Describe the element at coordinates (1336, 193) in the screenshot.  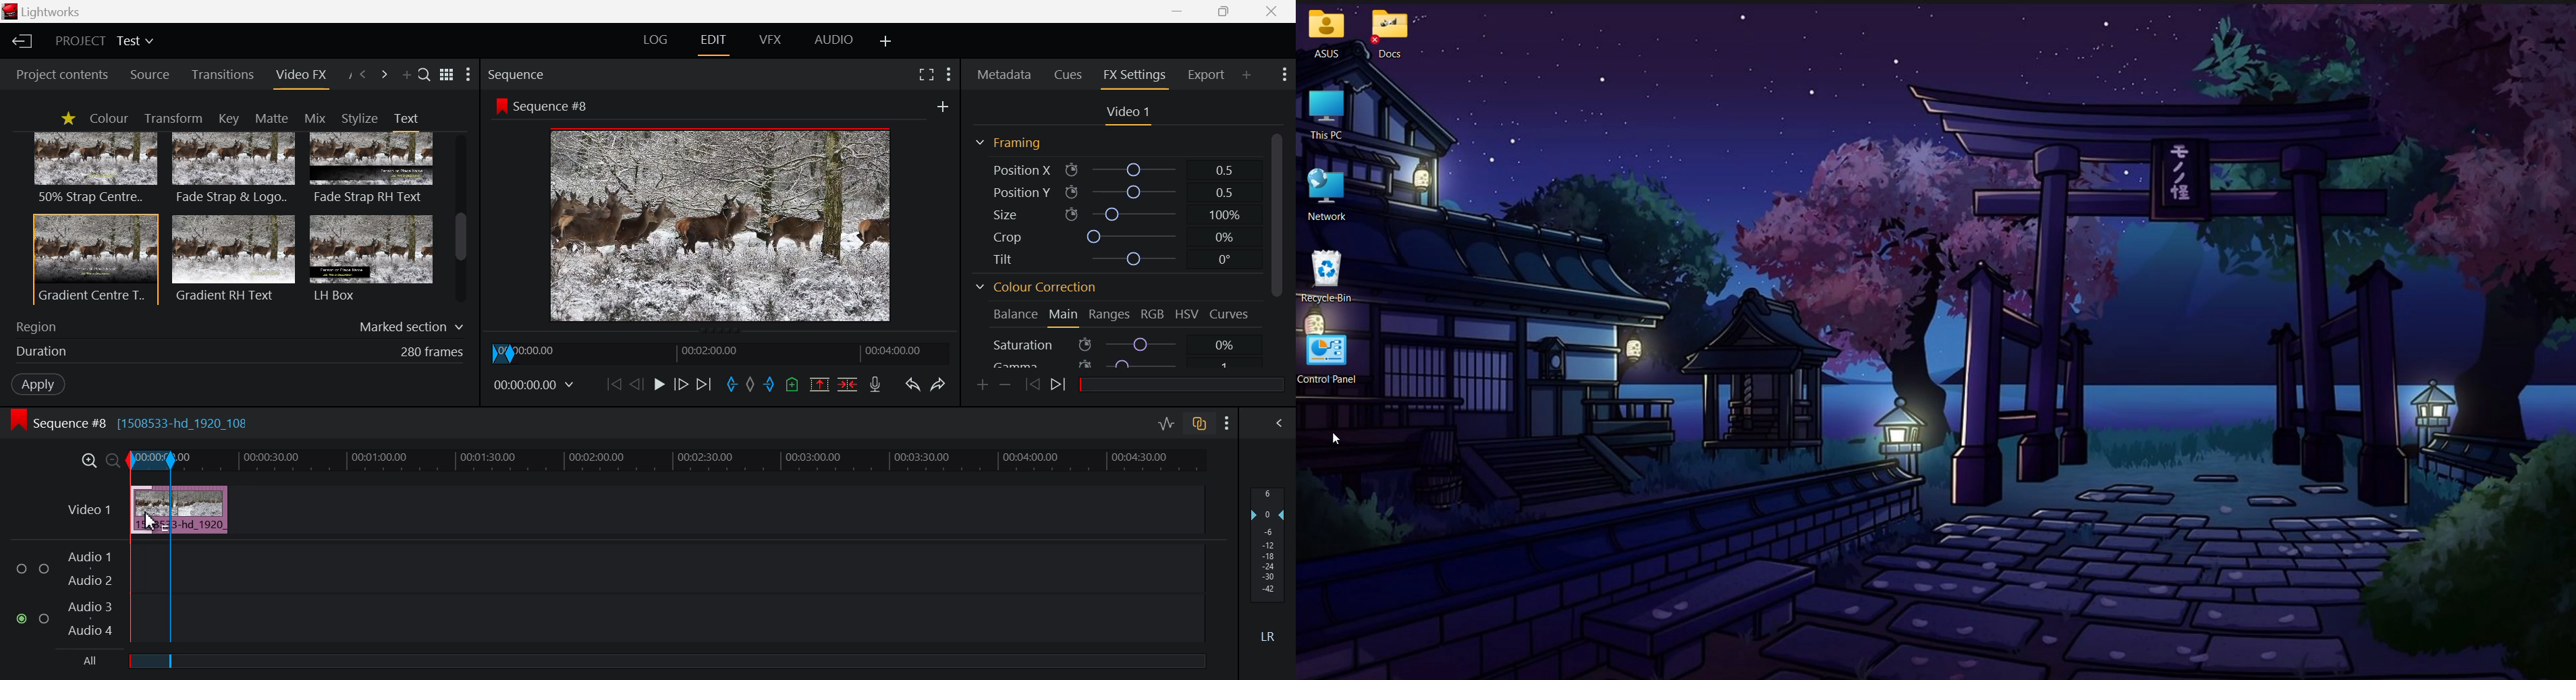
I see `£2
Network` at that location.